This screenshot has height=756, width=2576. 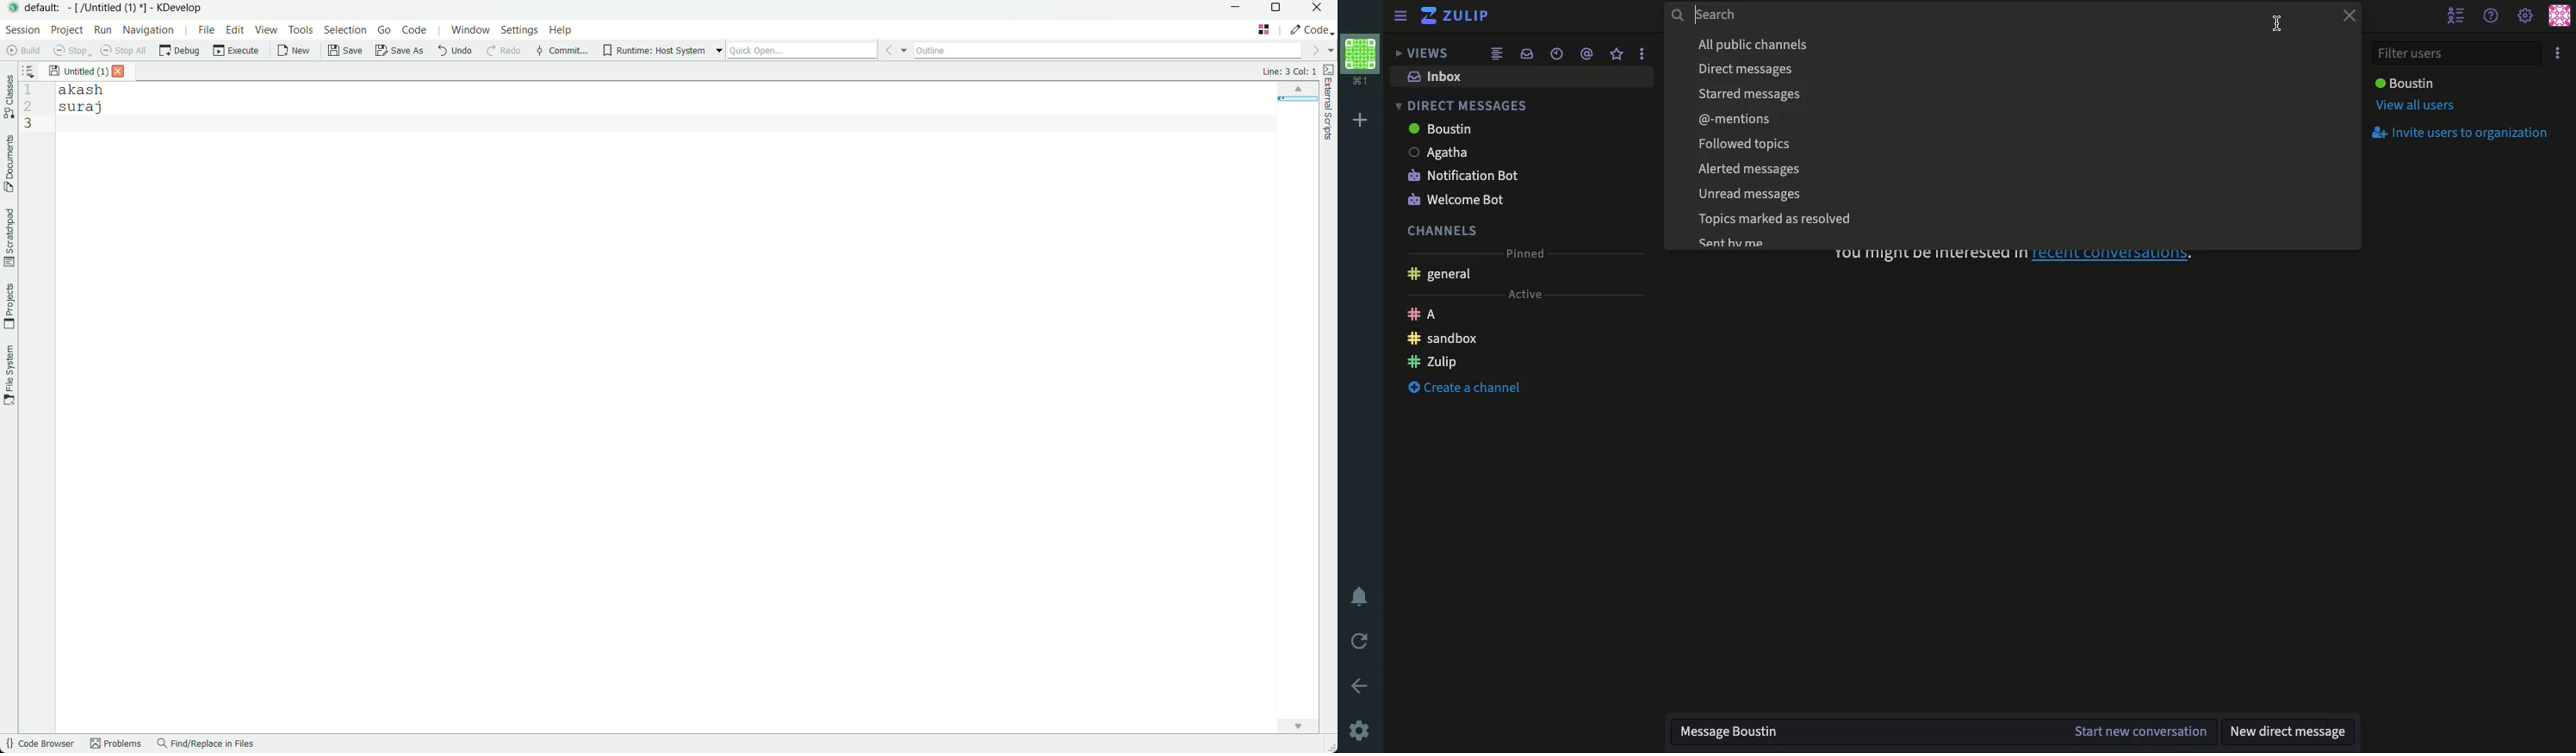 What do you see at coordinates (1361, 729) in the screenshot?
I see `Settings` at bounding box center [1361, 729].